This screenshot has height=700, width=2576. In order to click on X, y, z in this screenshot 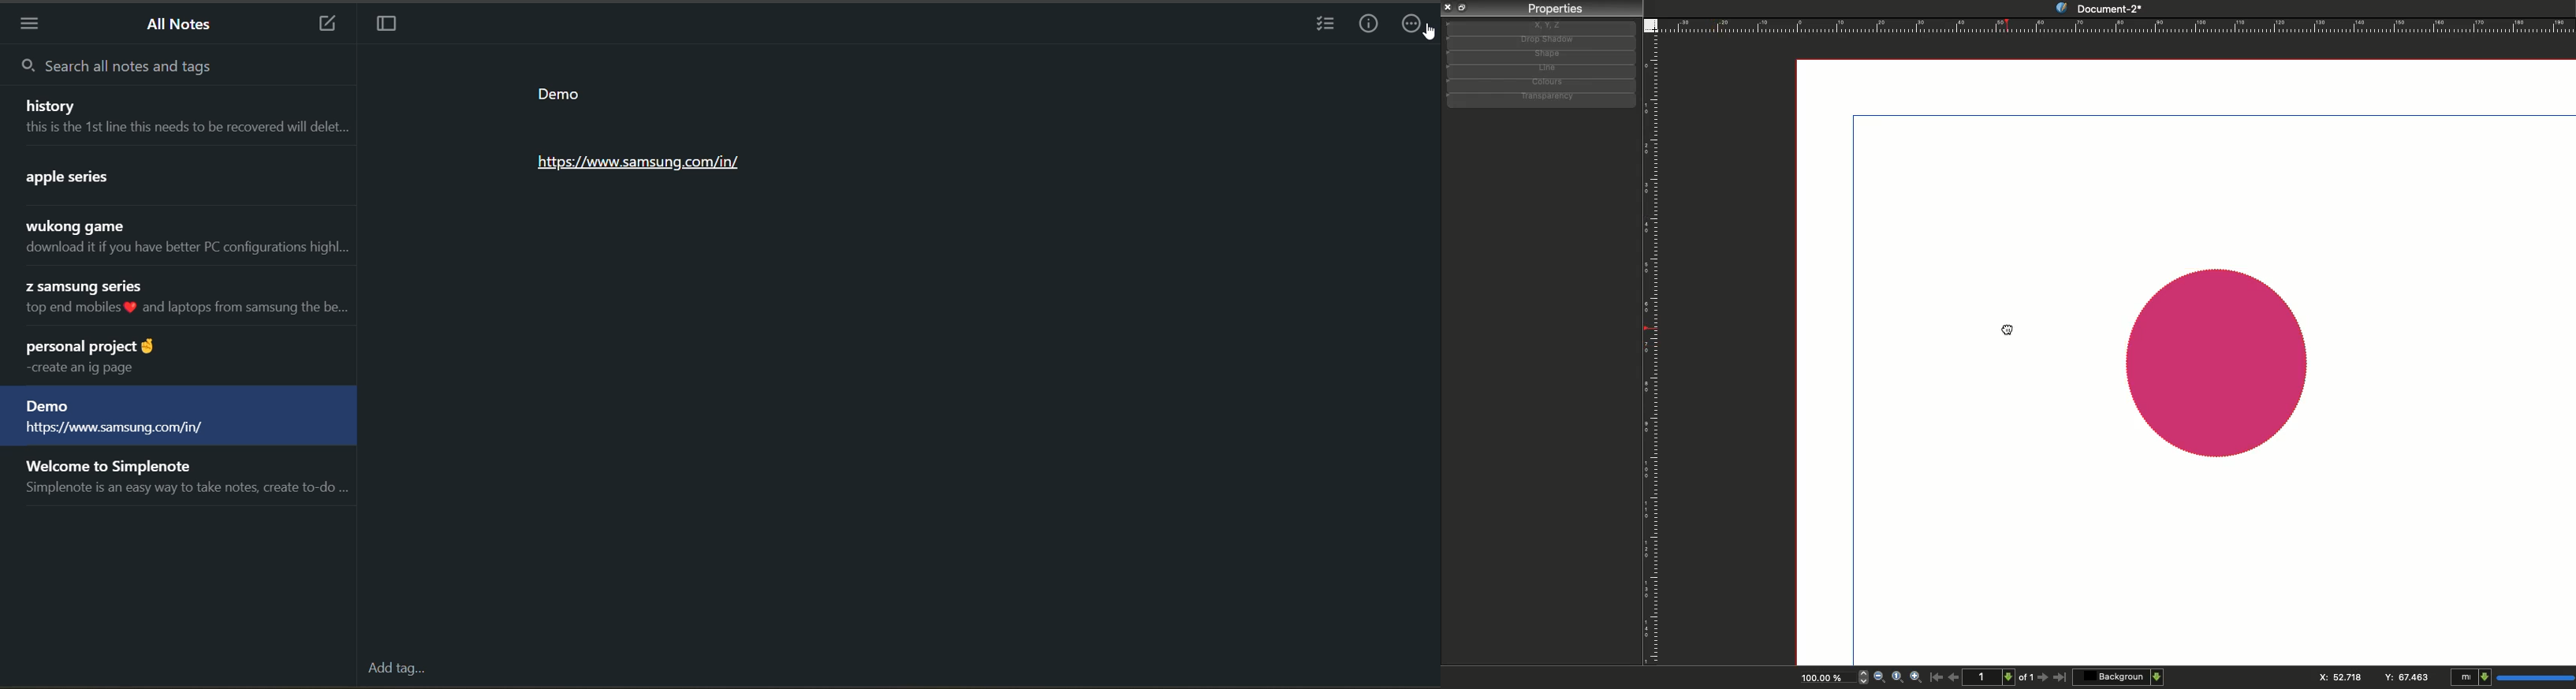, I will do `click(1541, 25)`.